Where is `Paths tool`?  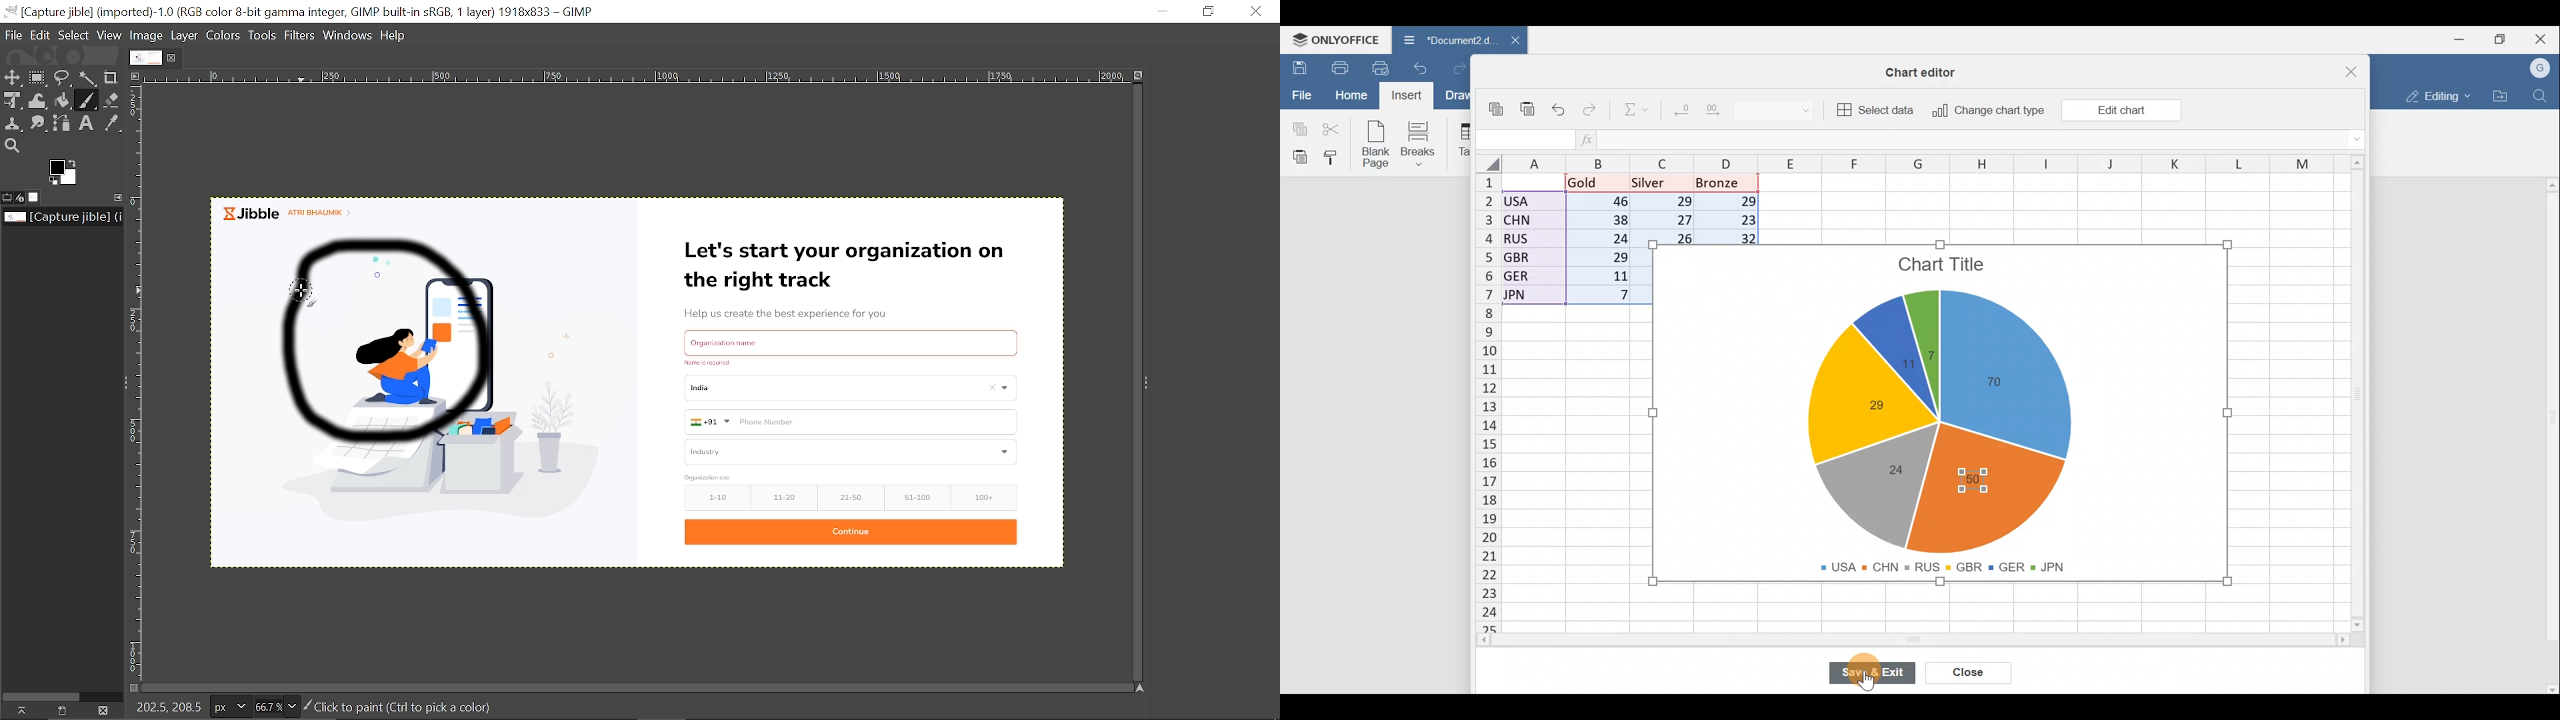 Paths tool is located at coordinates (64, 124).